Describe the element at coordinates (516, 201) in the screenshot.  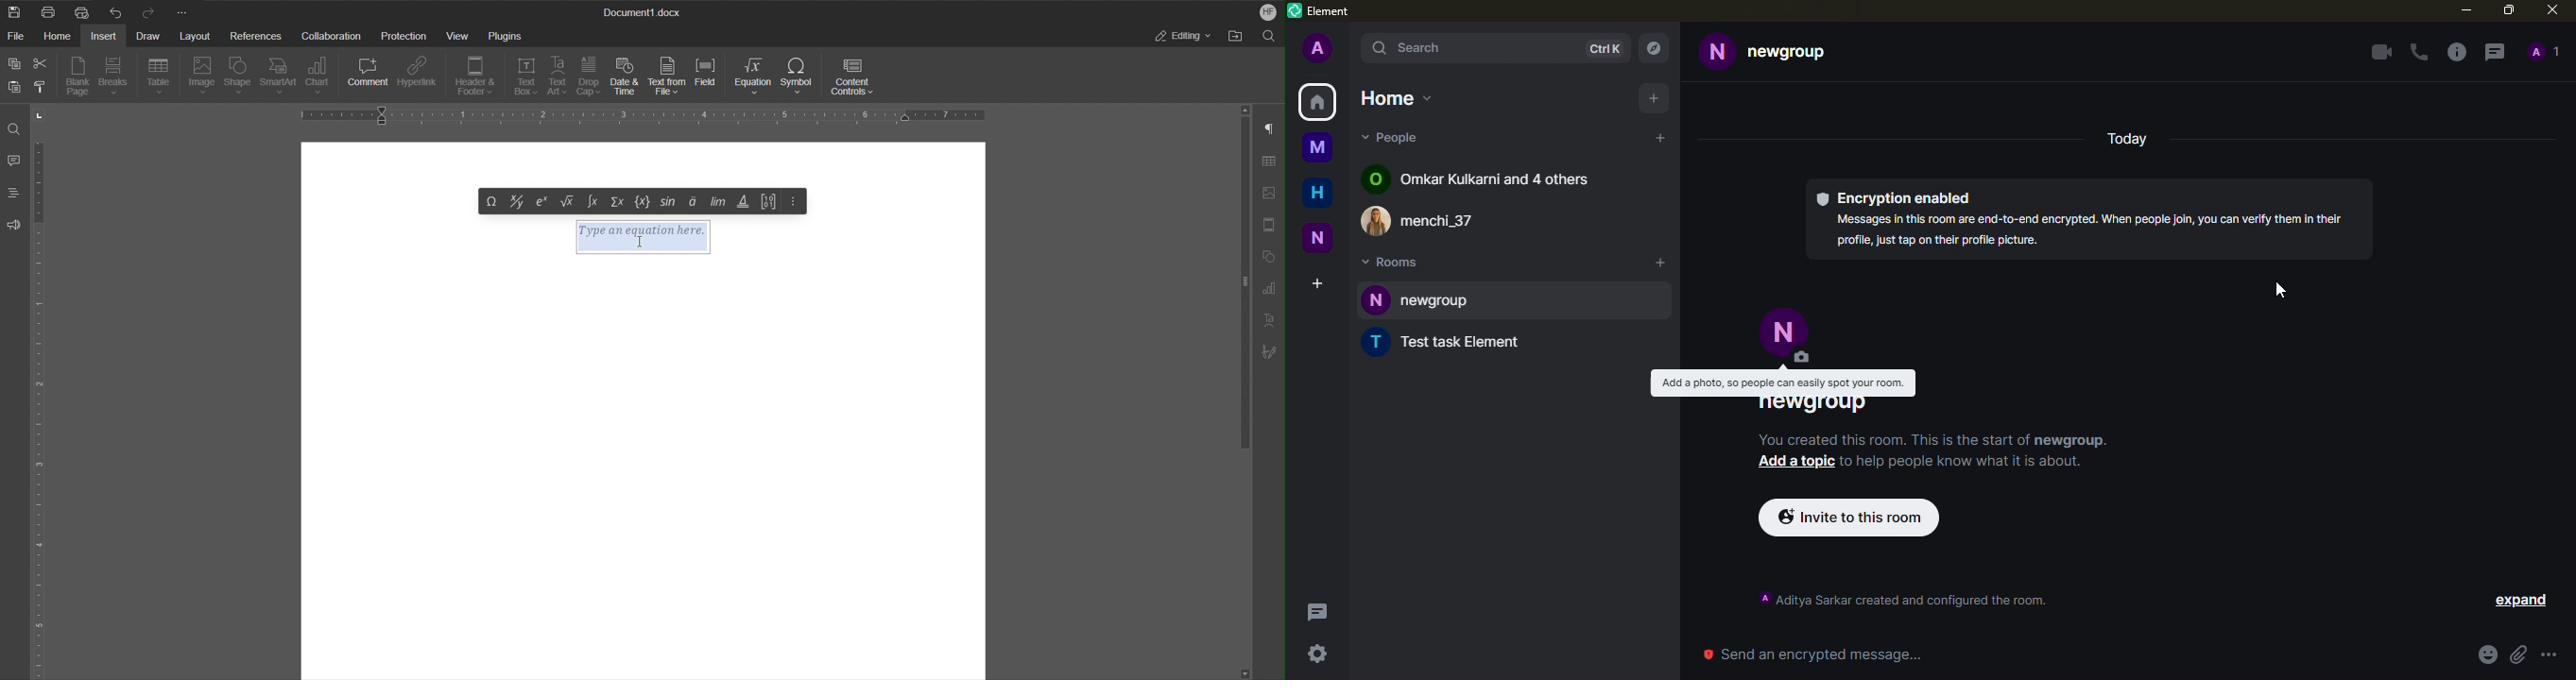
I see `Fraction` at that location.